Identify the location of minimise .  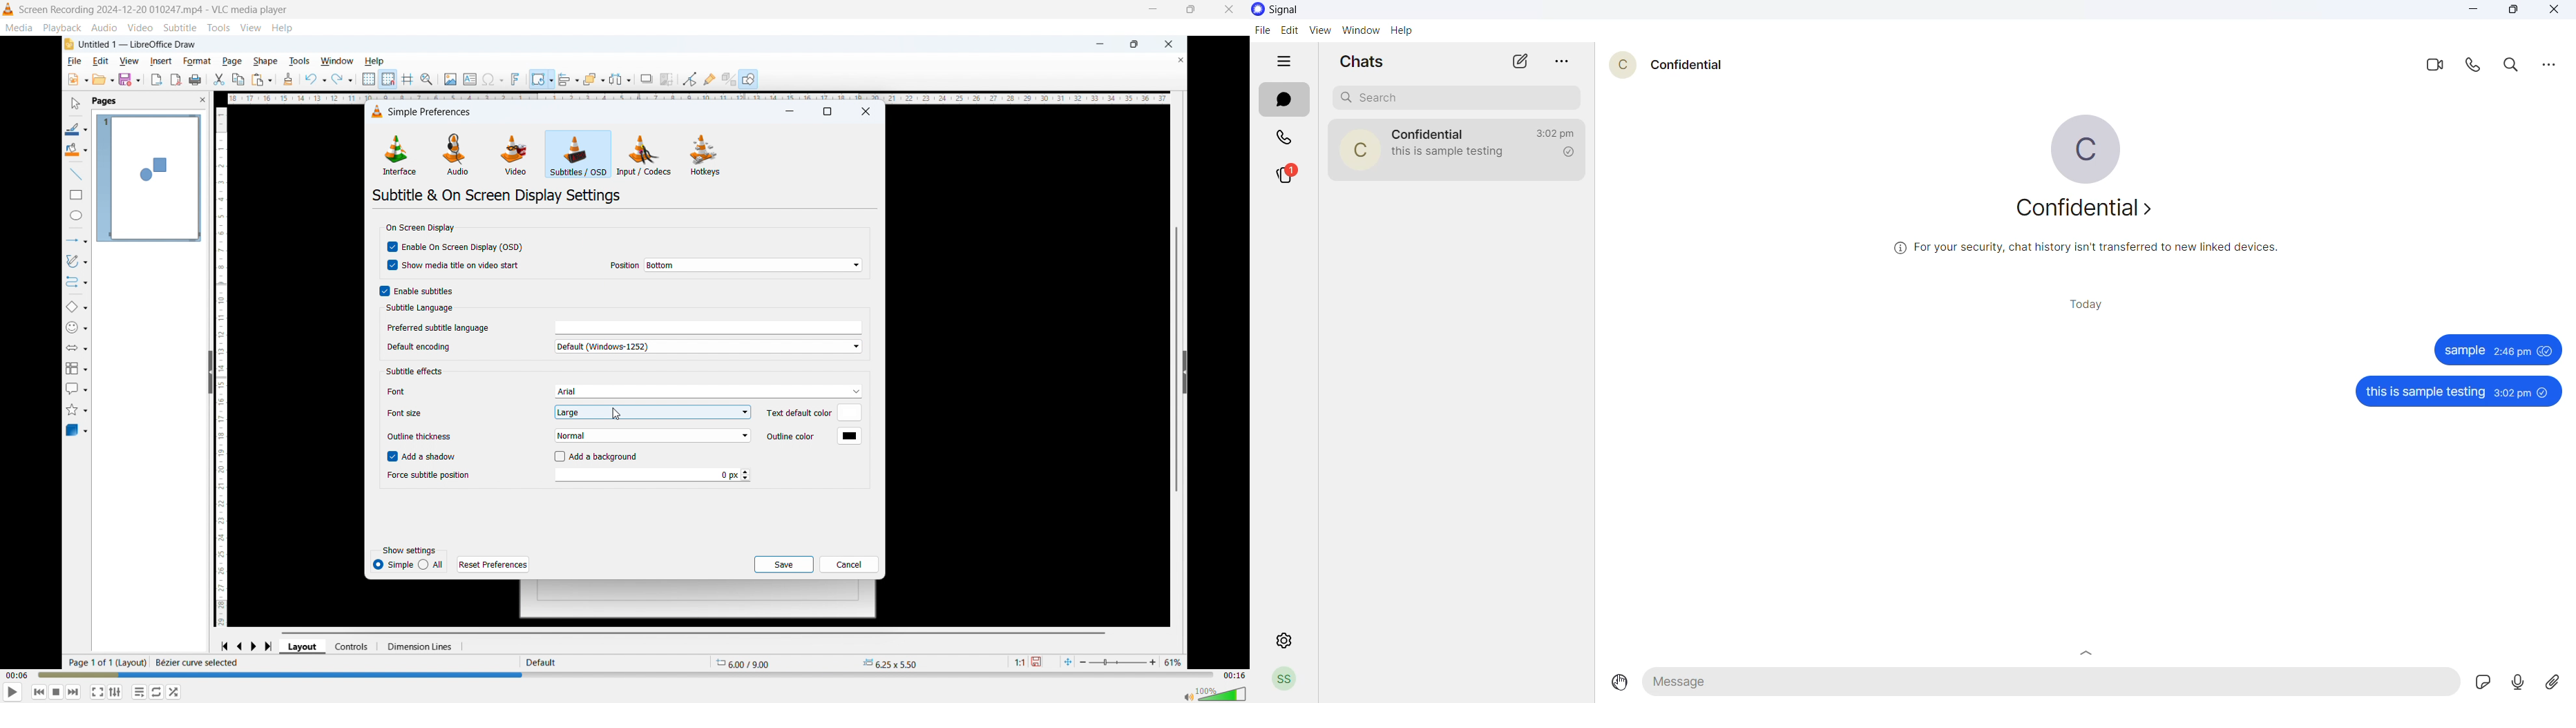
(1152, 10).